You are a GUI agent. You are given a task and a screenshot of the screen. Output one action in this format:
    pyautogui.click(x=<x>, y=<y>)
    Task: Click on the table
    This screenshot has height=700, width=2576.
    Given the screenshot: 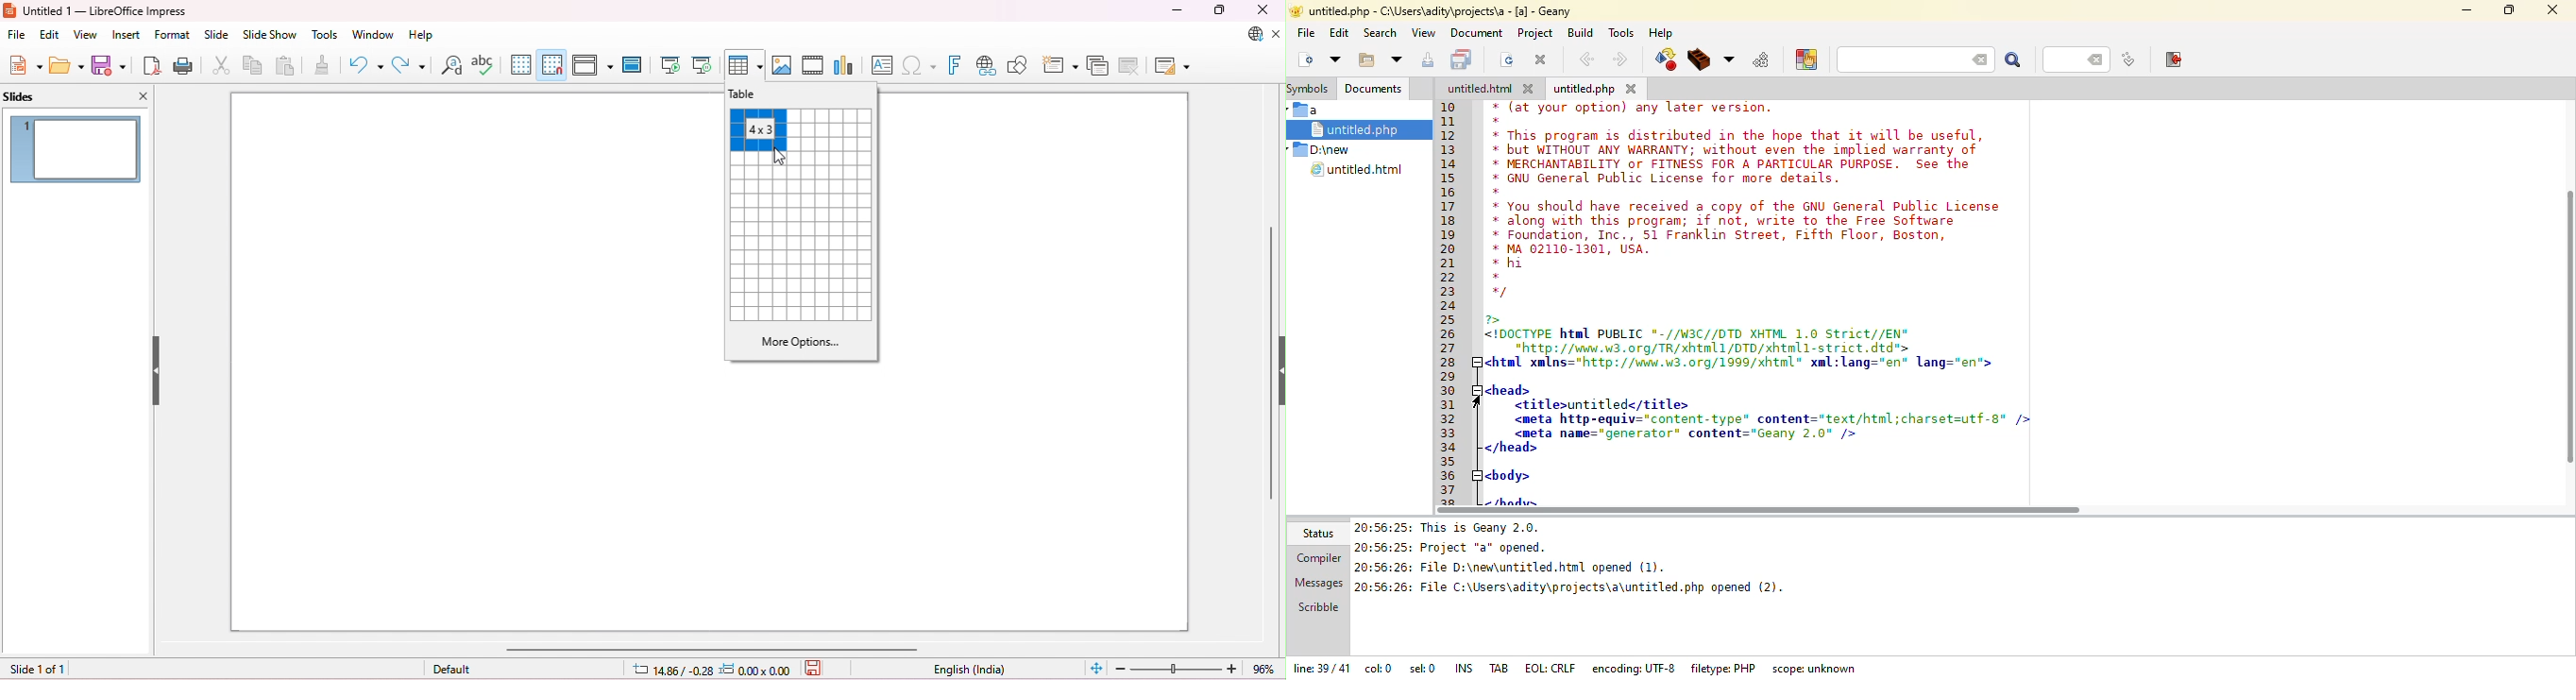 What is the action you would take?
    pyautogui.click(x=752, y=94)
    